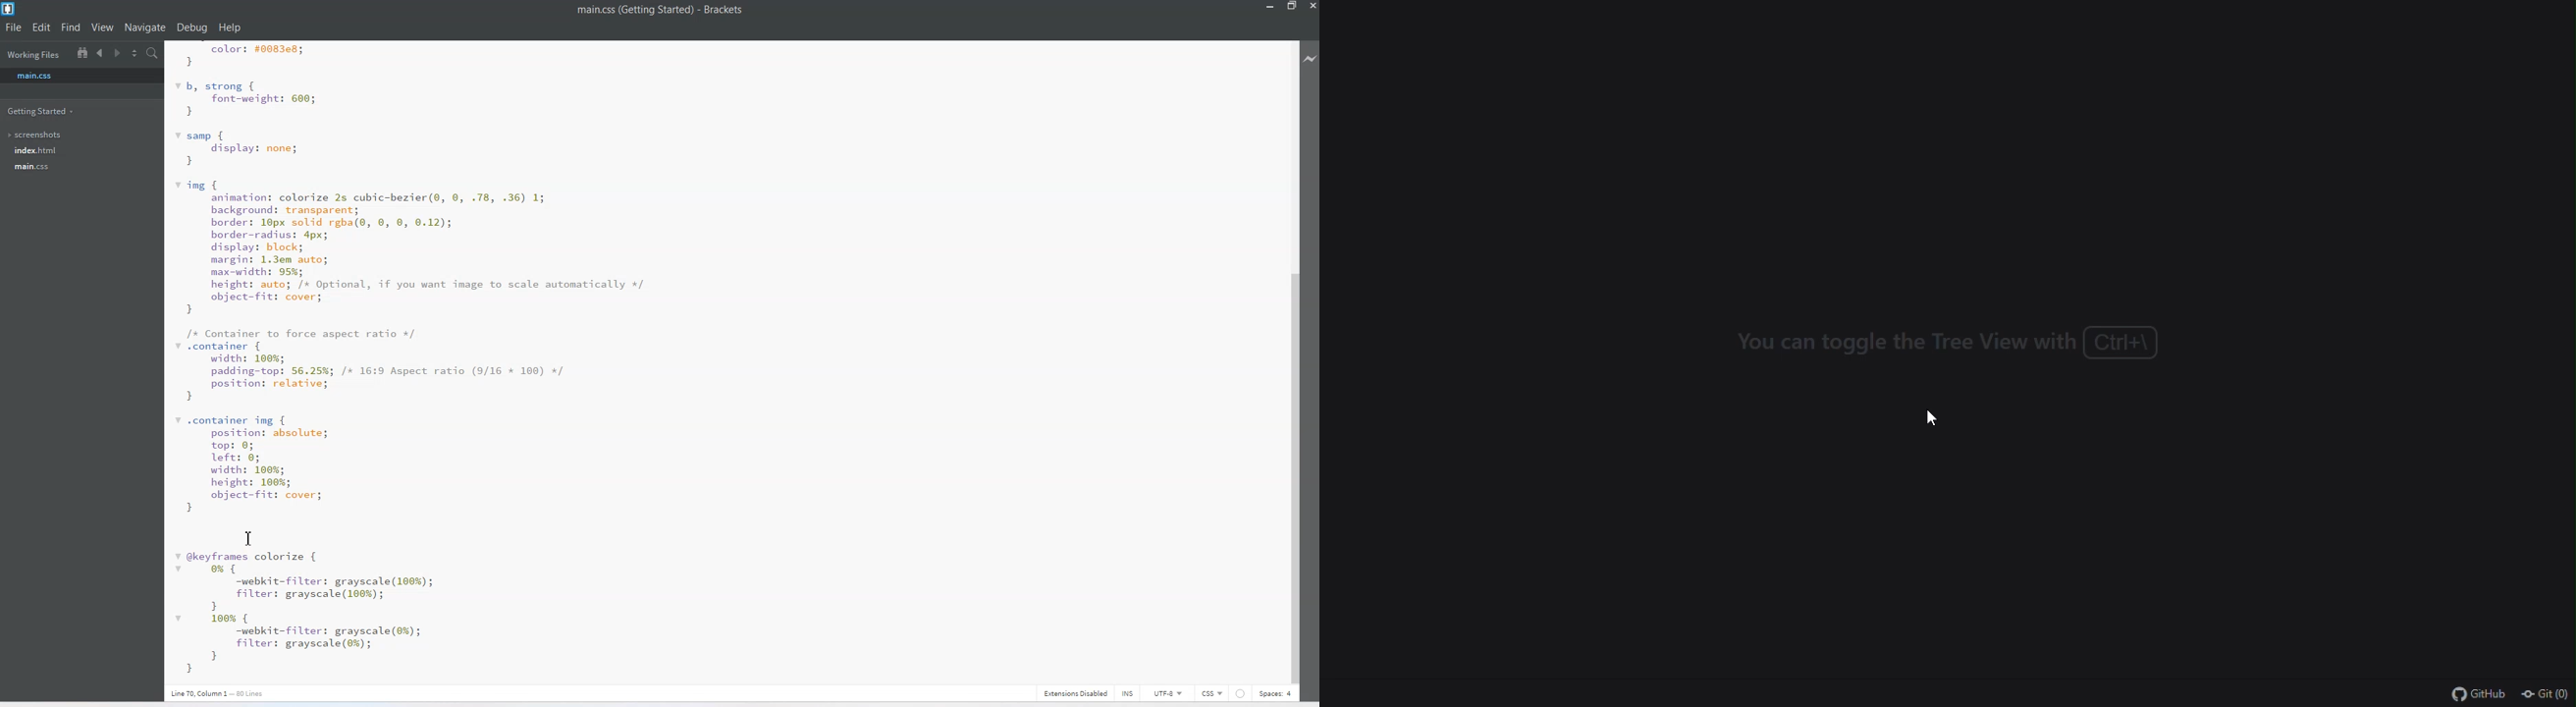 The height and width of the screenshot is (728, 2576). What do you see at coordinates (226, 693) in the screenshot?
I see `Text 2` at bounding box center [226, 693].